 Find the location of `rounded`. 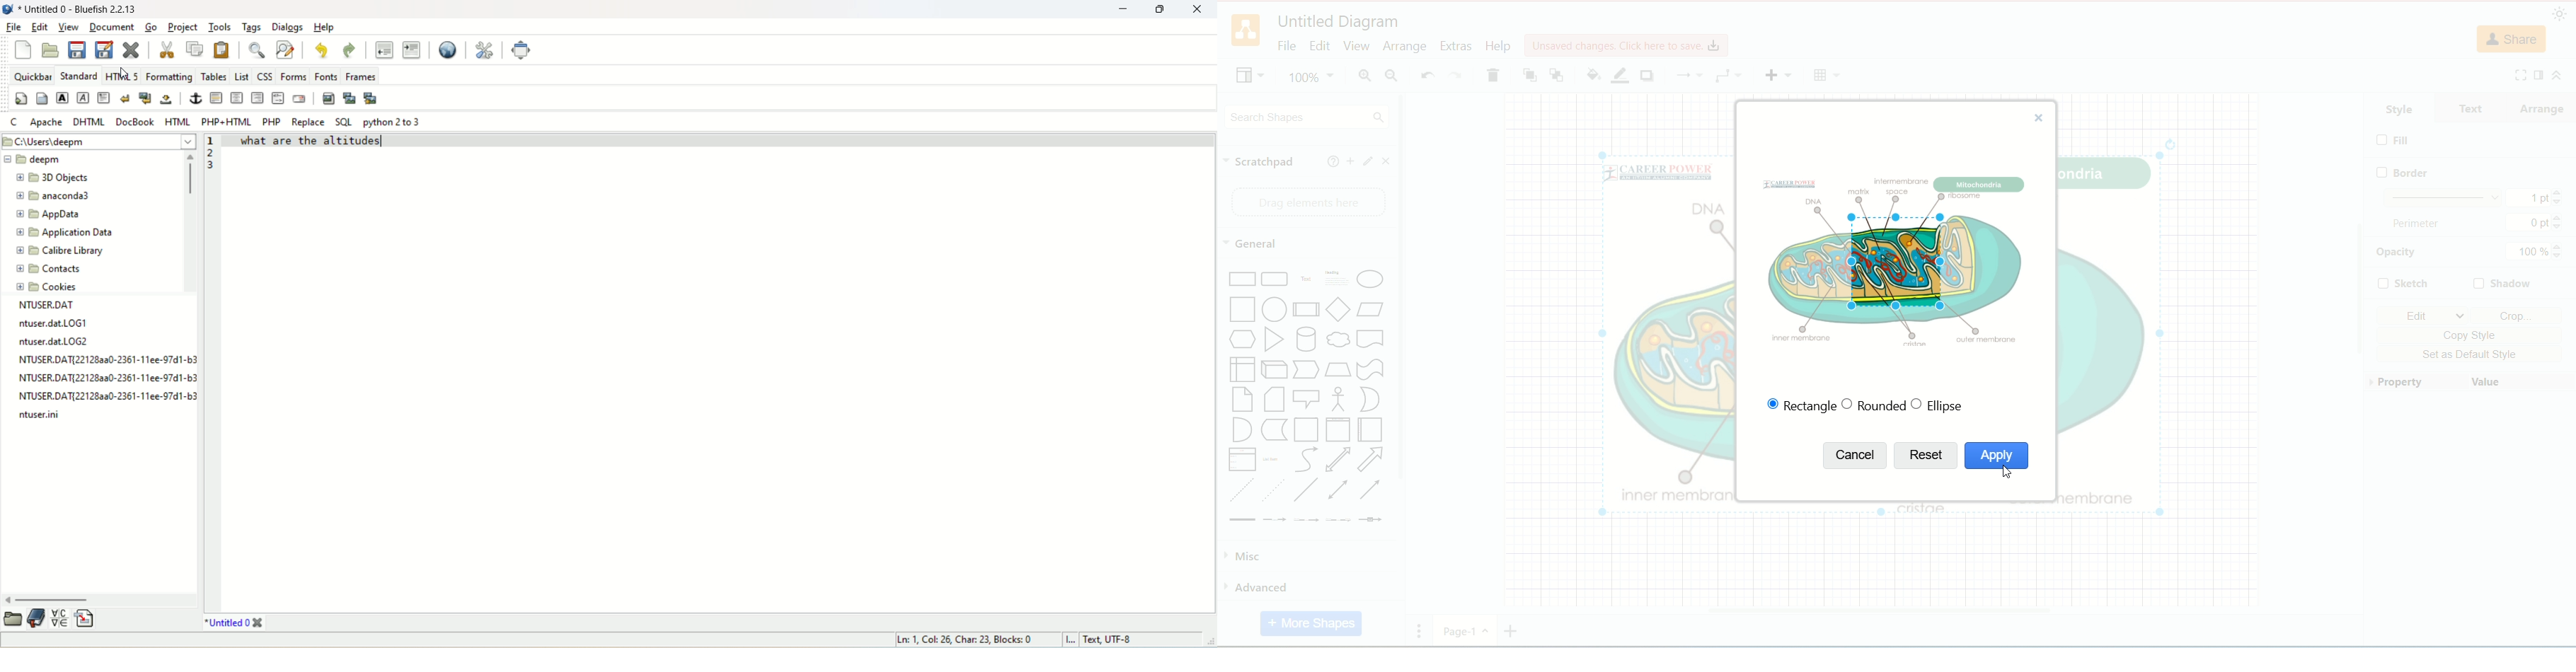

rounded is located at coordinates (1873, 405).